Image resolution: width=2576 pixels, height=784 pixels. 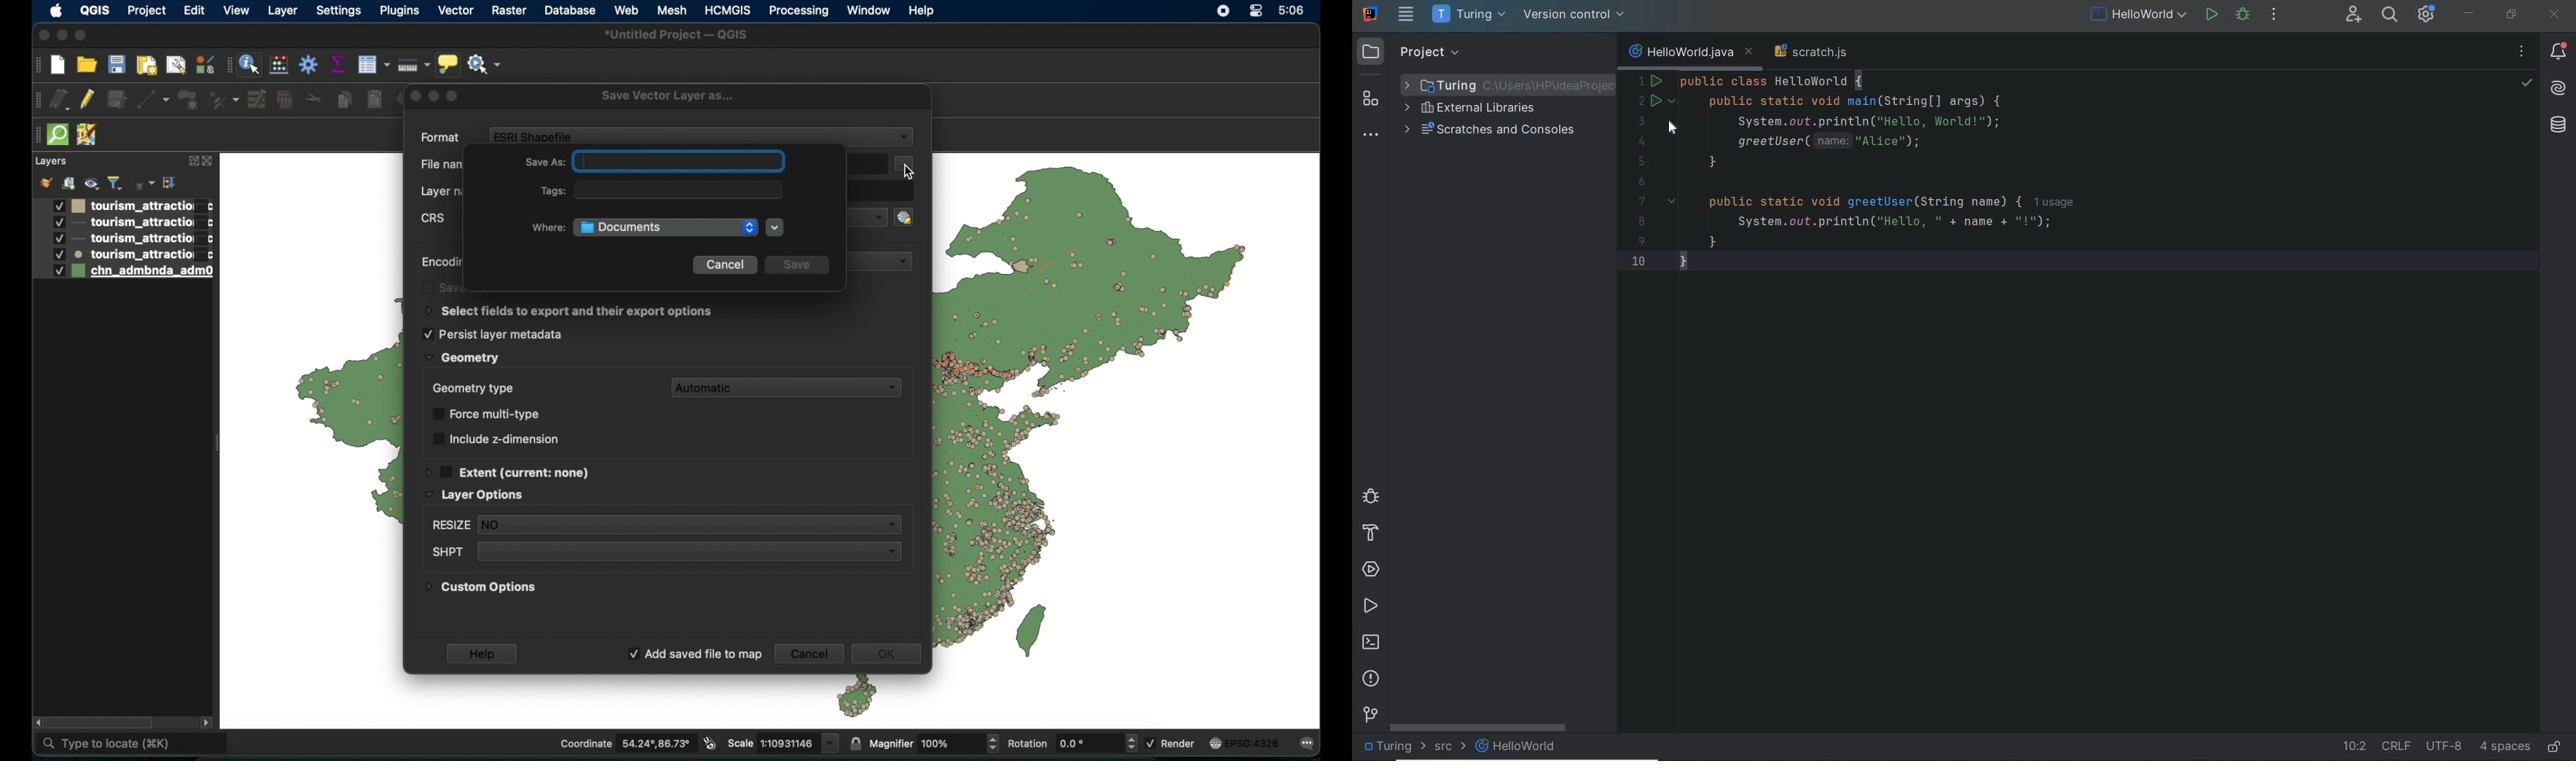 What do you see at coordinates (209, 161) in the screenshot?
I see `close` at bounding box center [209, 161].